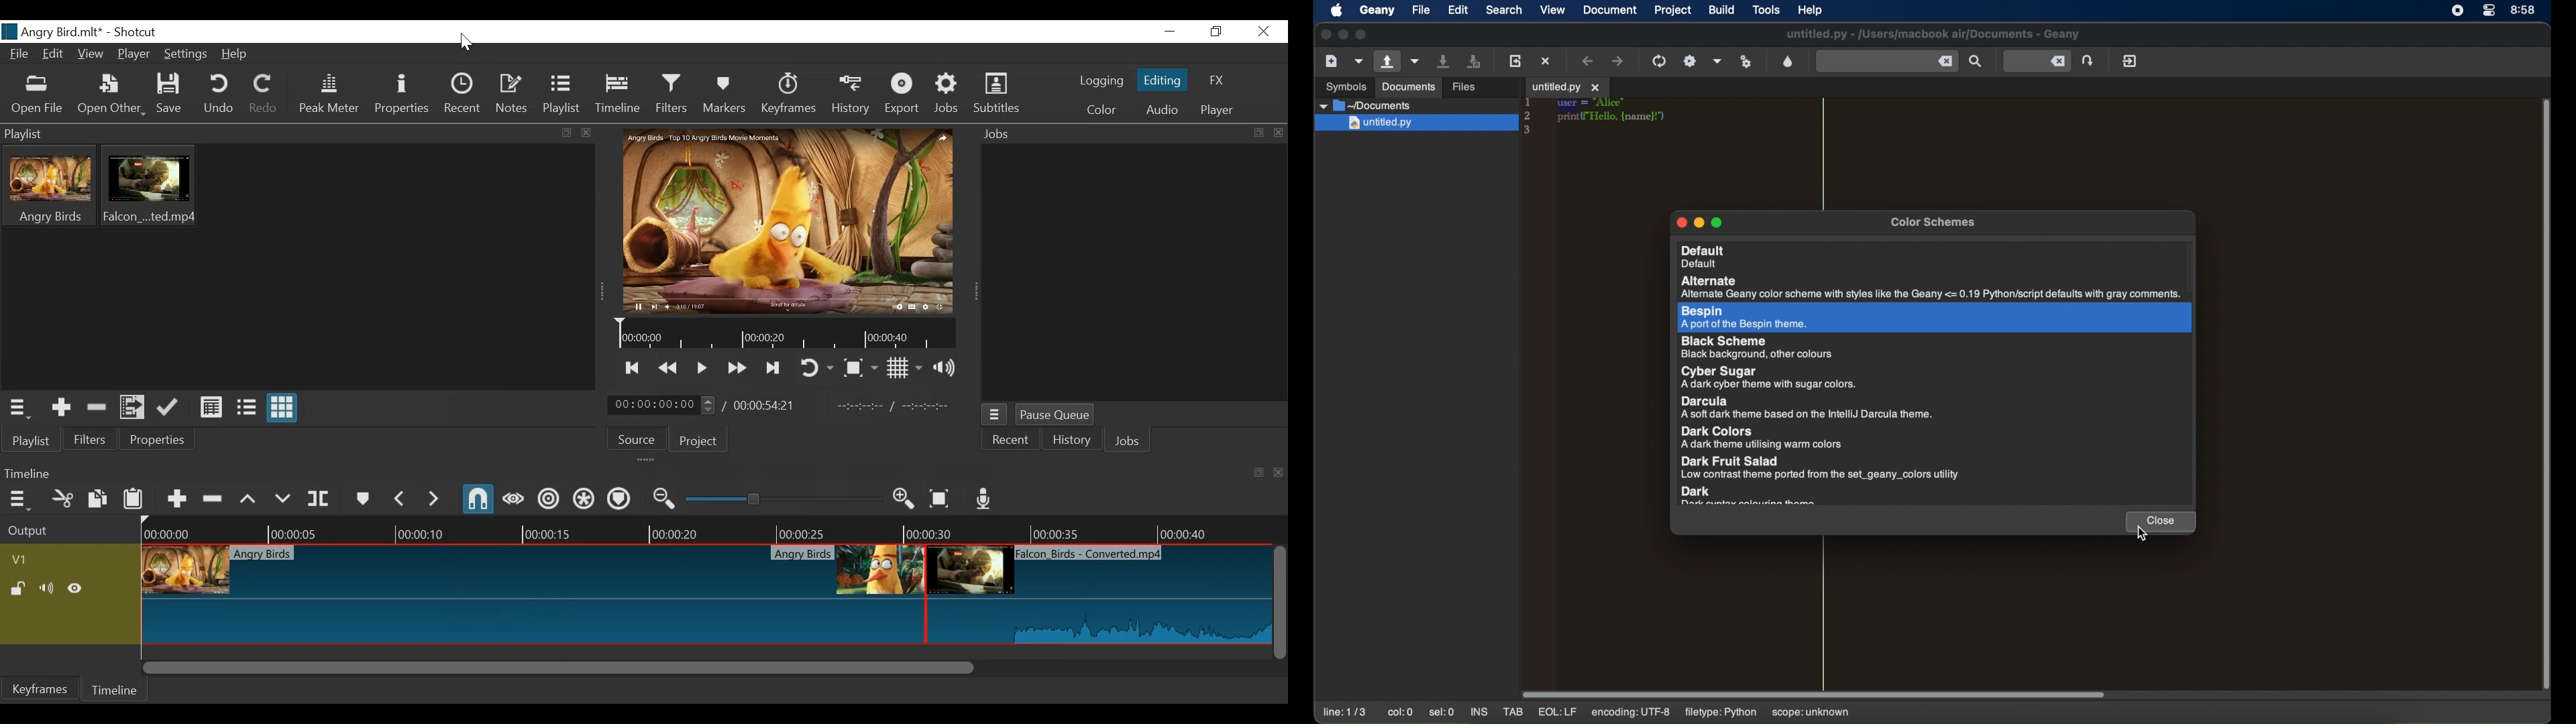 This screenshot has height=728, width=2576. Describe the element at coordinates (533, 595) in the screenshot. I see `Clip` at that location.